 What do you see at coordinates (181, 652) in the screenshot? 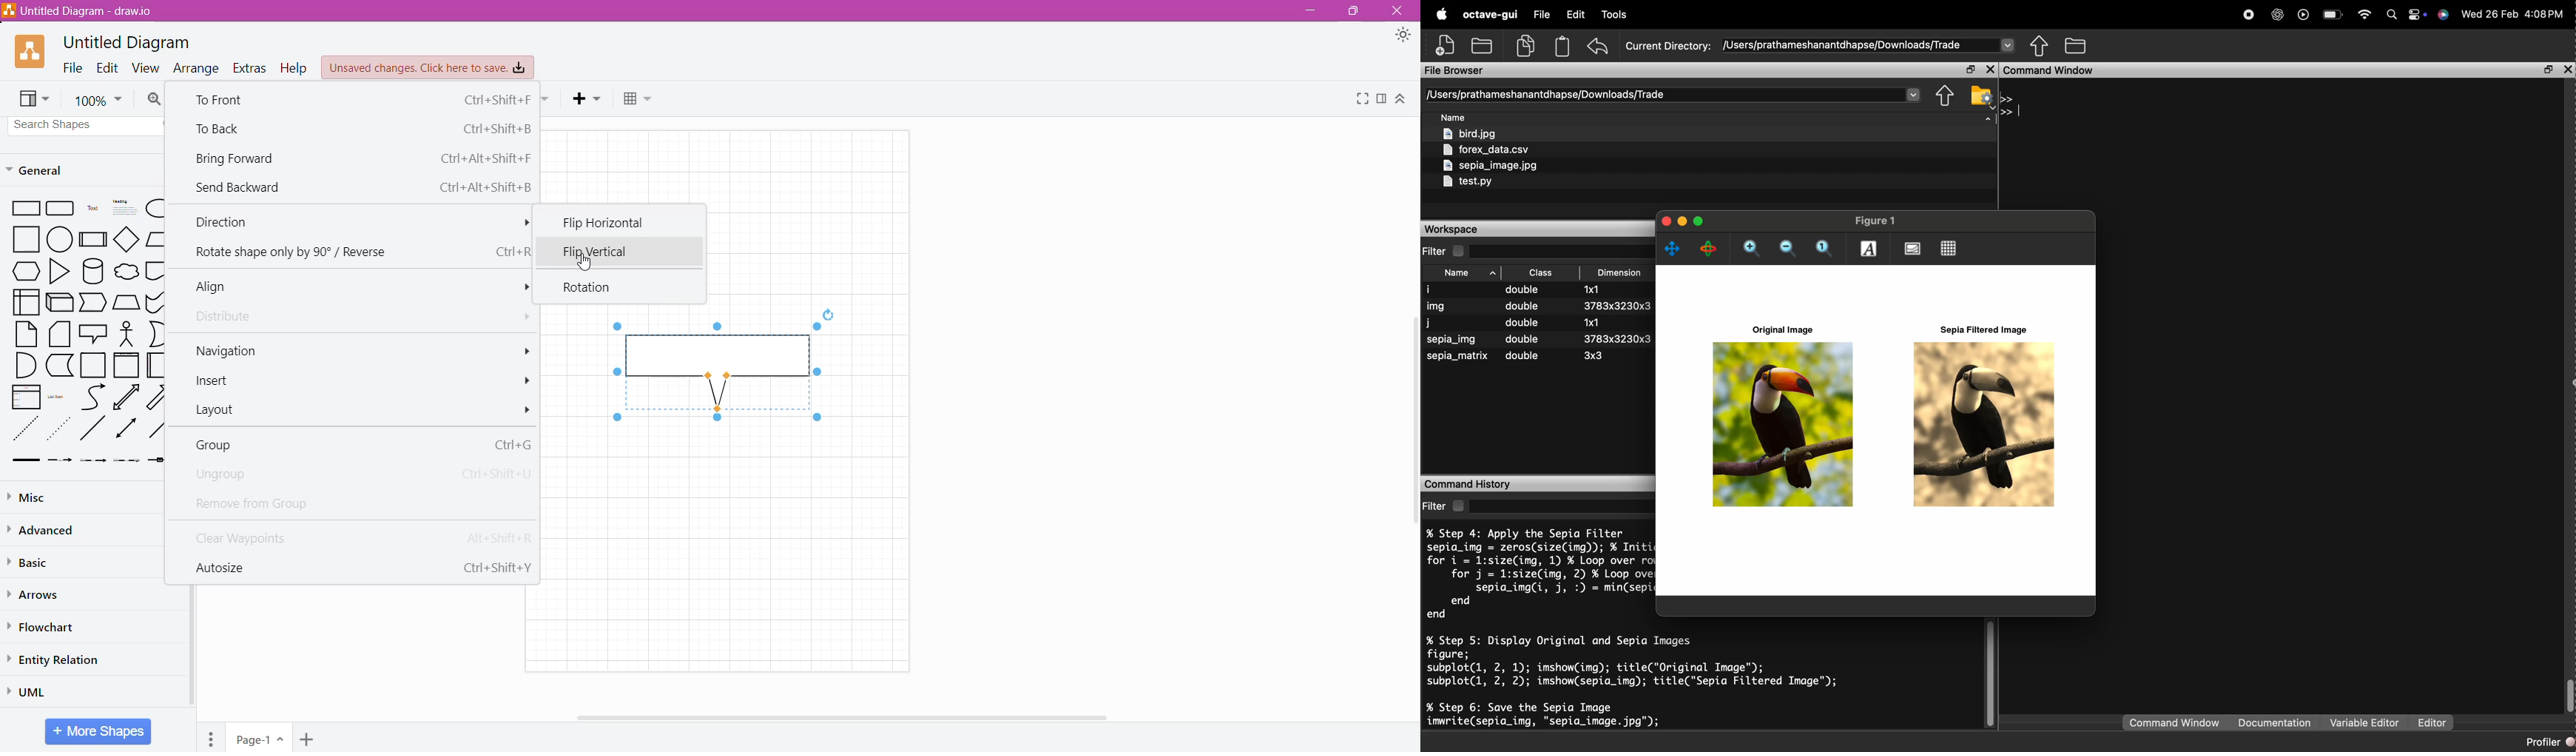
I see `Vertical Scroll Bar` at bounding box center [181, 652].